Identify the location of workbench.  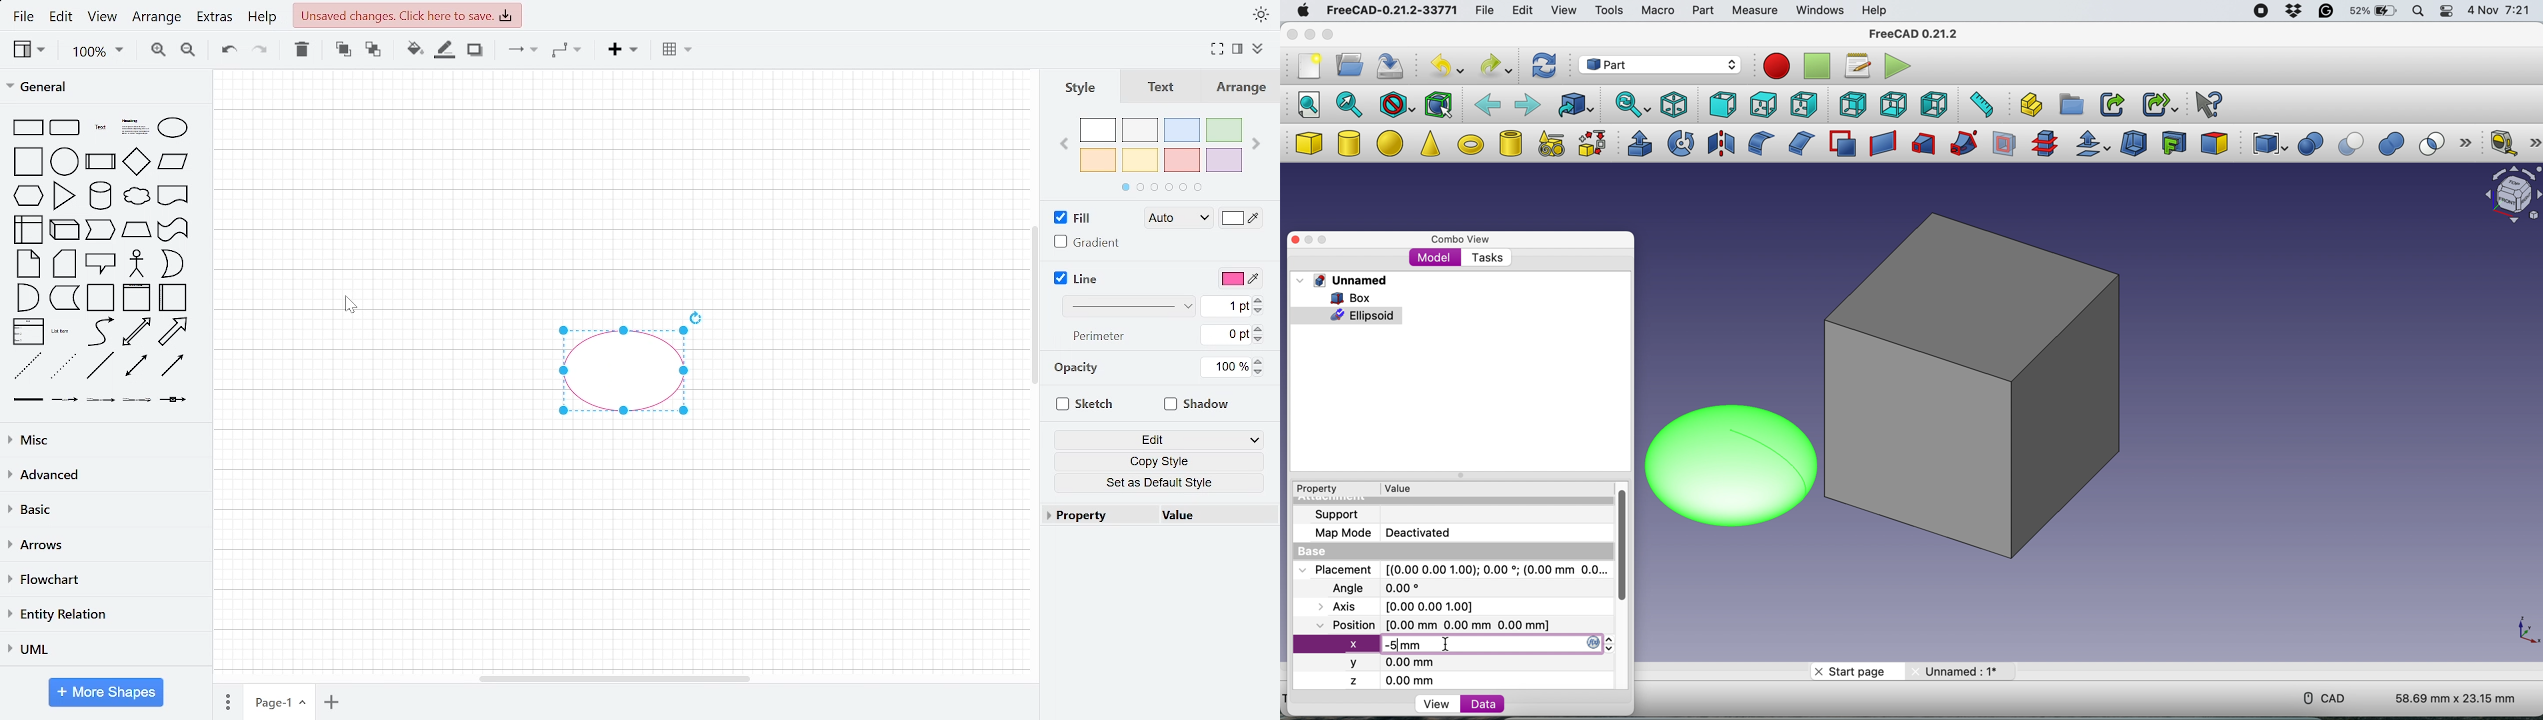
(1659, 64).